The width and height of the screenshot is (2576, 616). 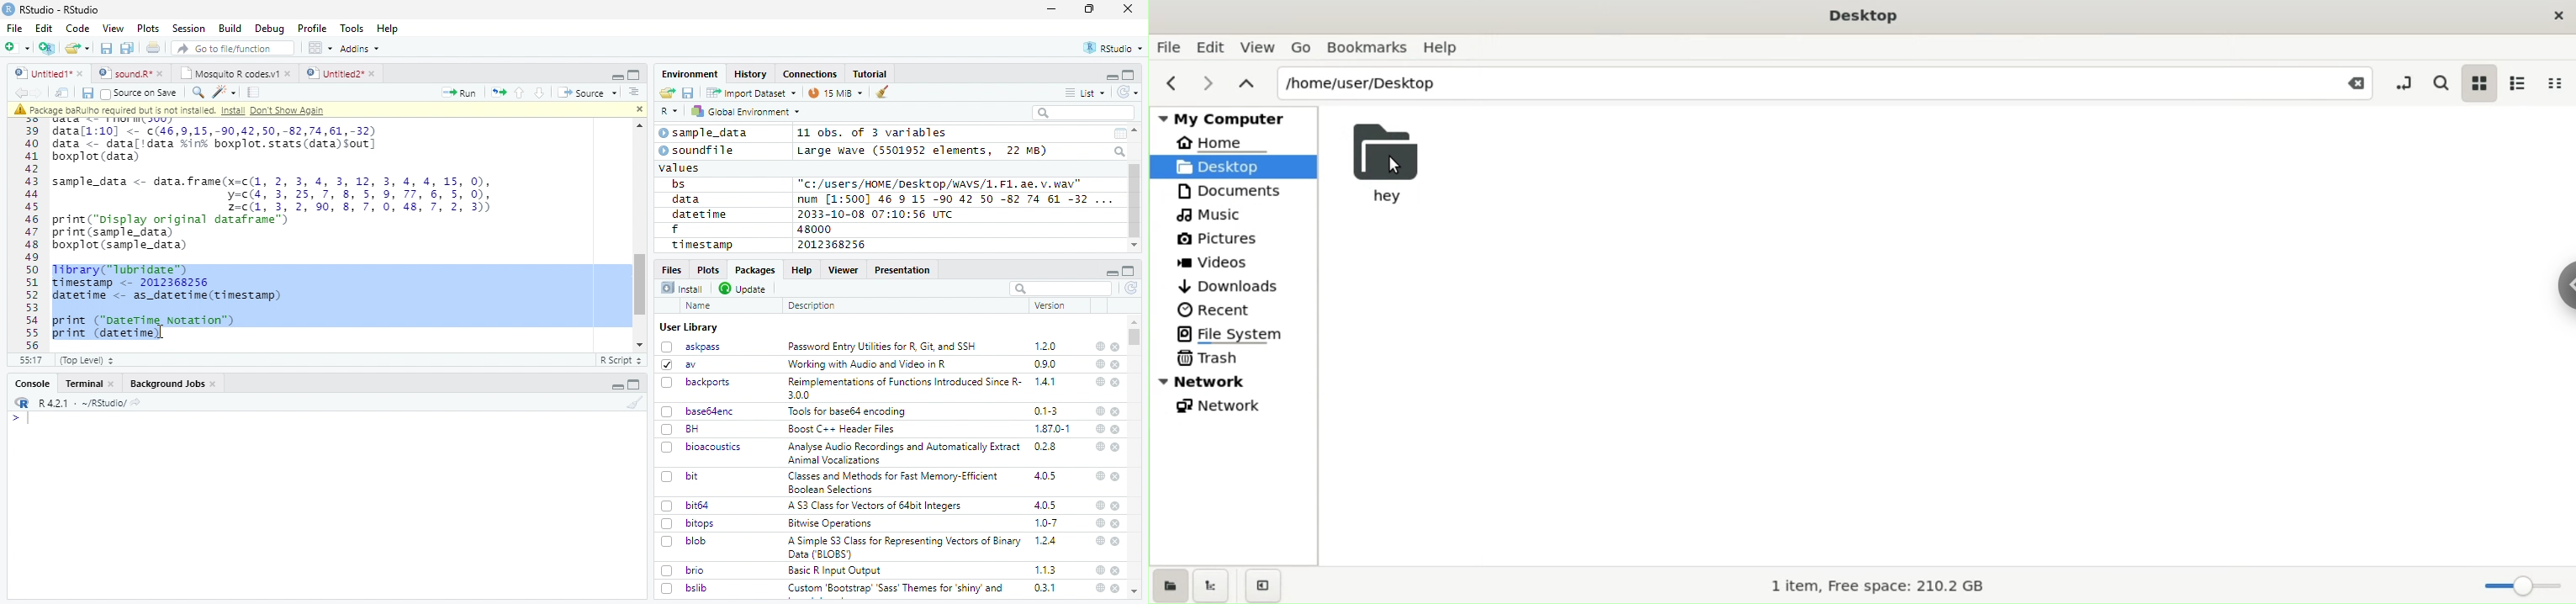 I want to click on close, so click(x=1116, y=570).